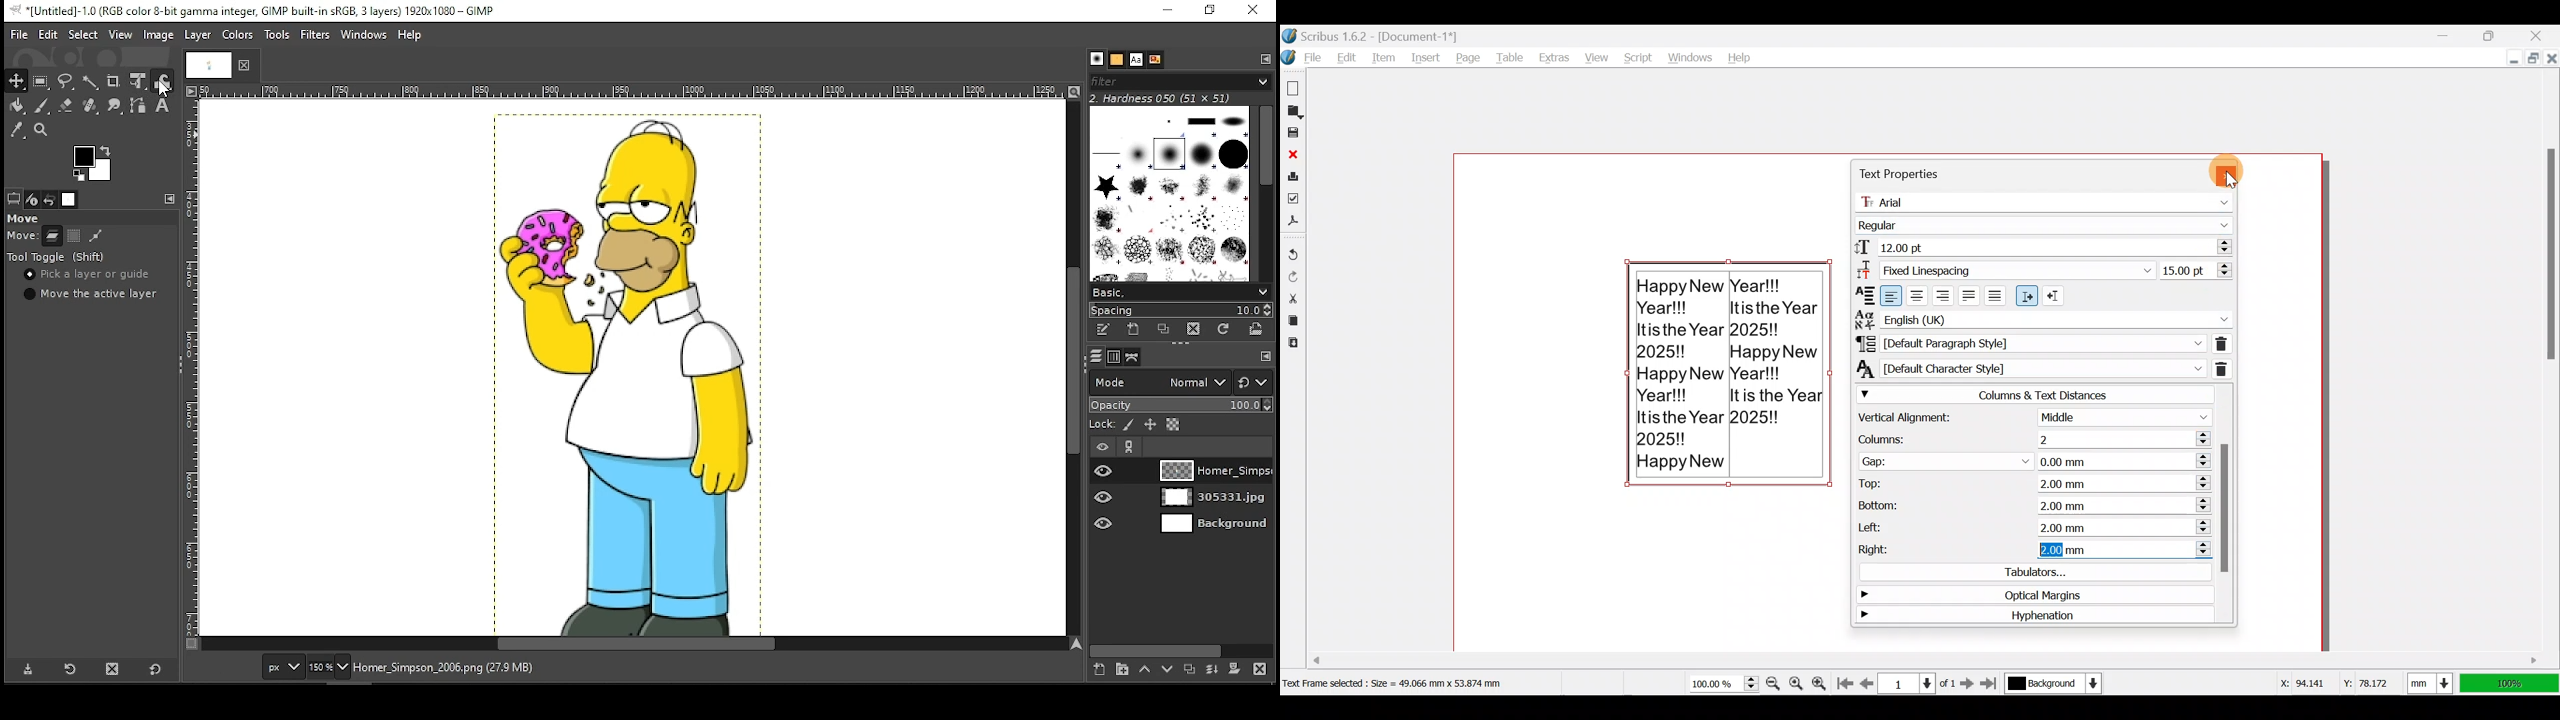 Image resolution: width=2576 pixels, height=728 pixels. What do you see at coordinates (1867, 681) in the screenshot?
I see `Go to previous page` at bounding box center [1867, 681].